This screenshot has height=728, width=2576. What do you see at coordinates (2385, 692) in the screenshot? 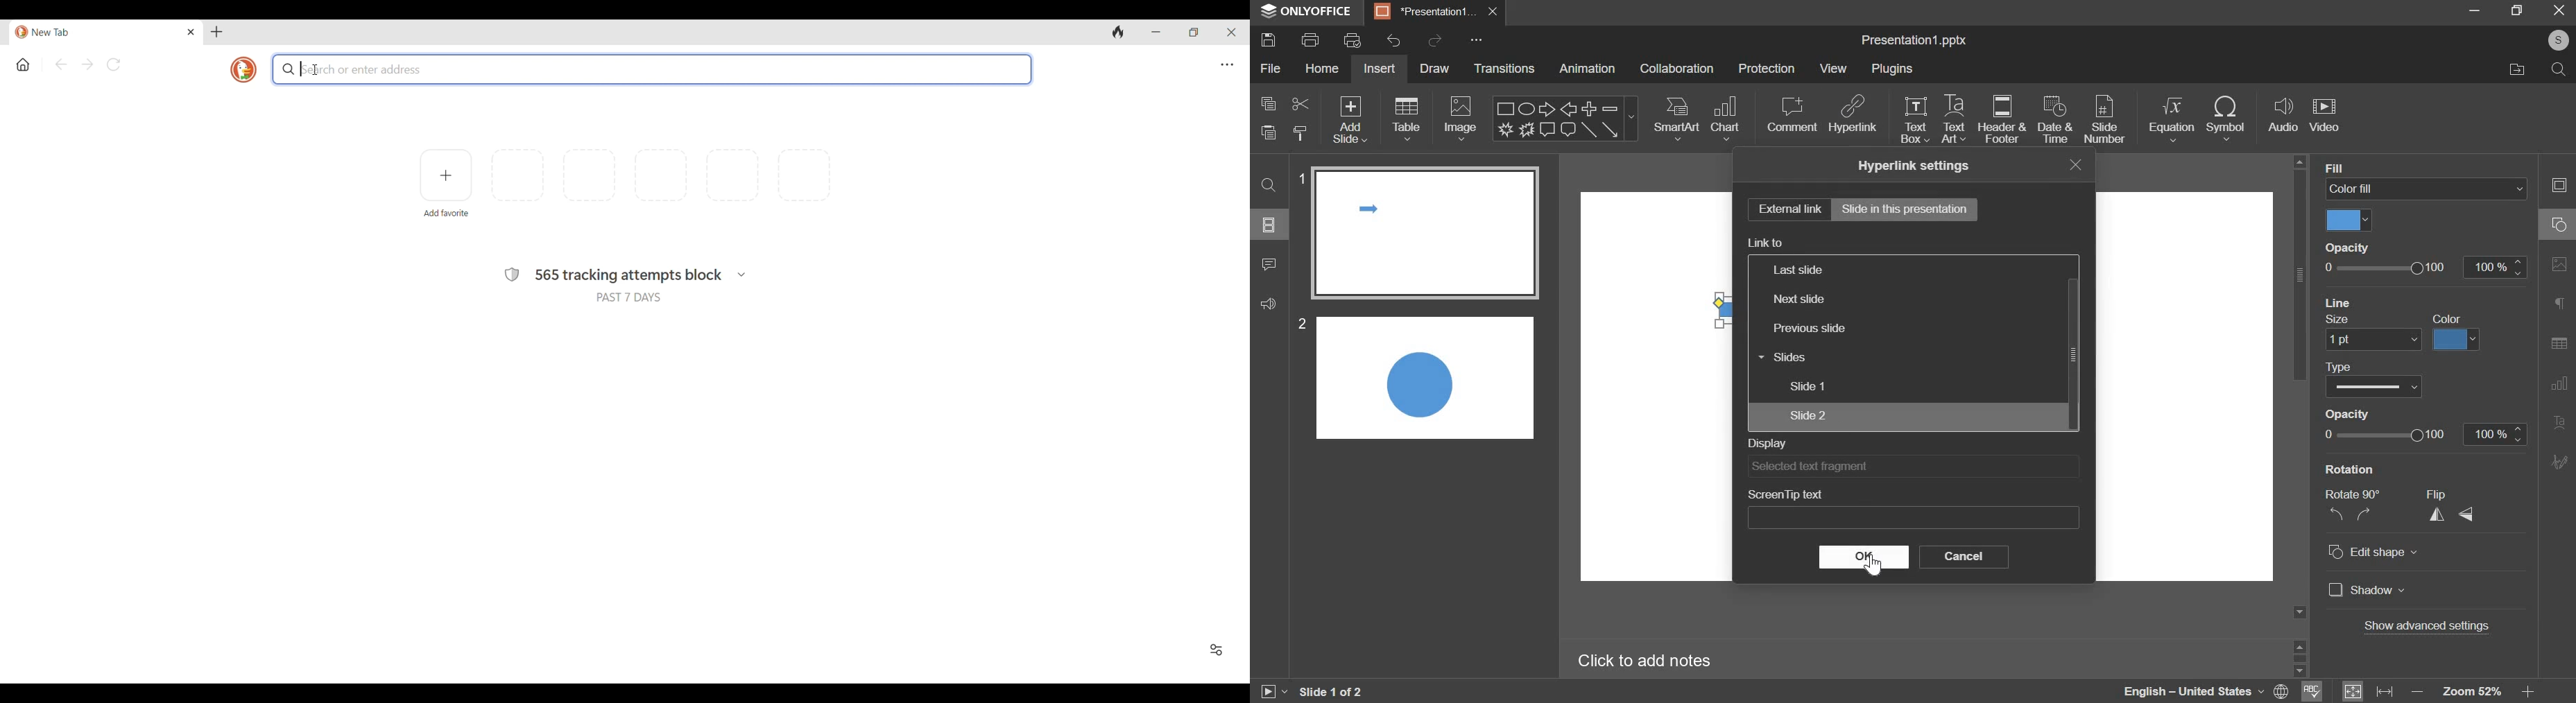
I see `fit to width` at bounding box center [2385, 692].